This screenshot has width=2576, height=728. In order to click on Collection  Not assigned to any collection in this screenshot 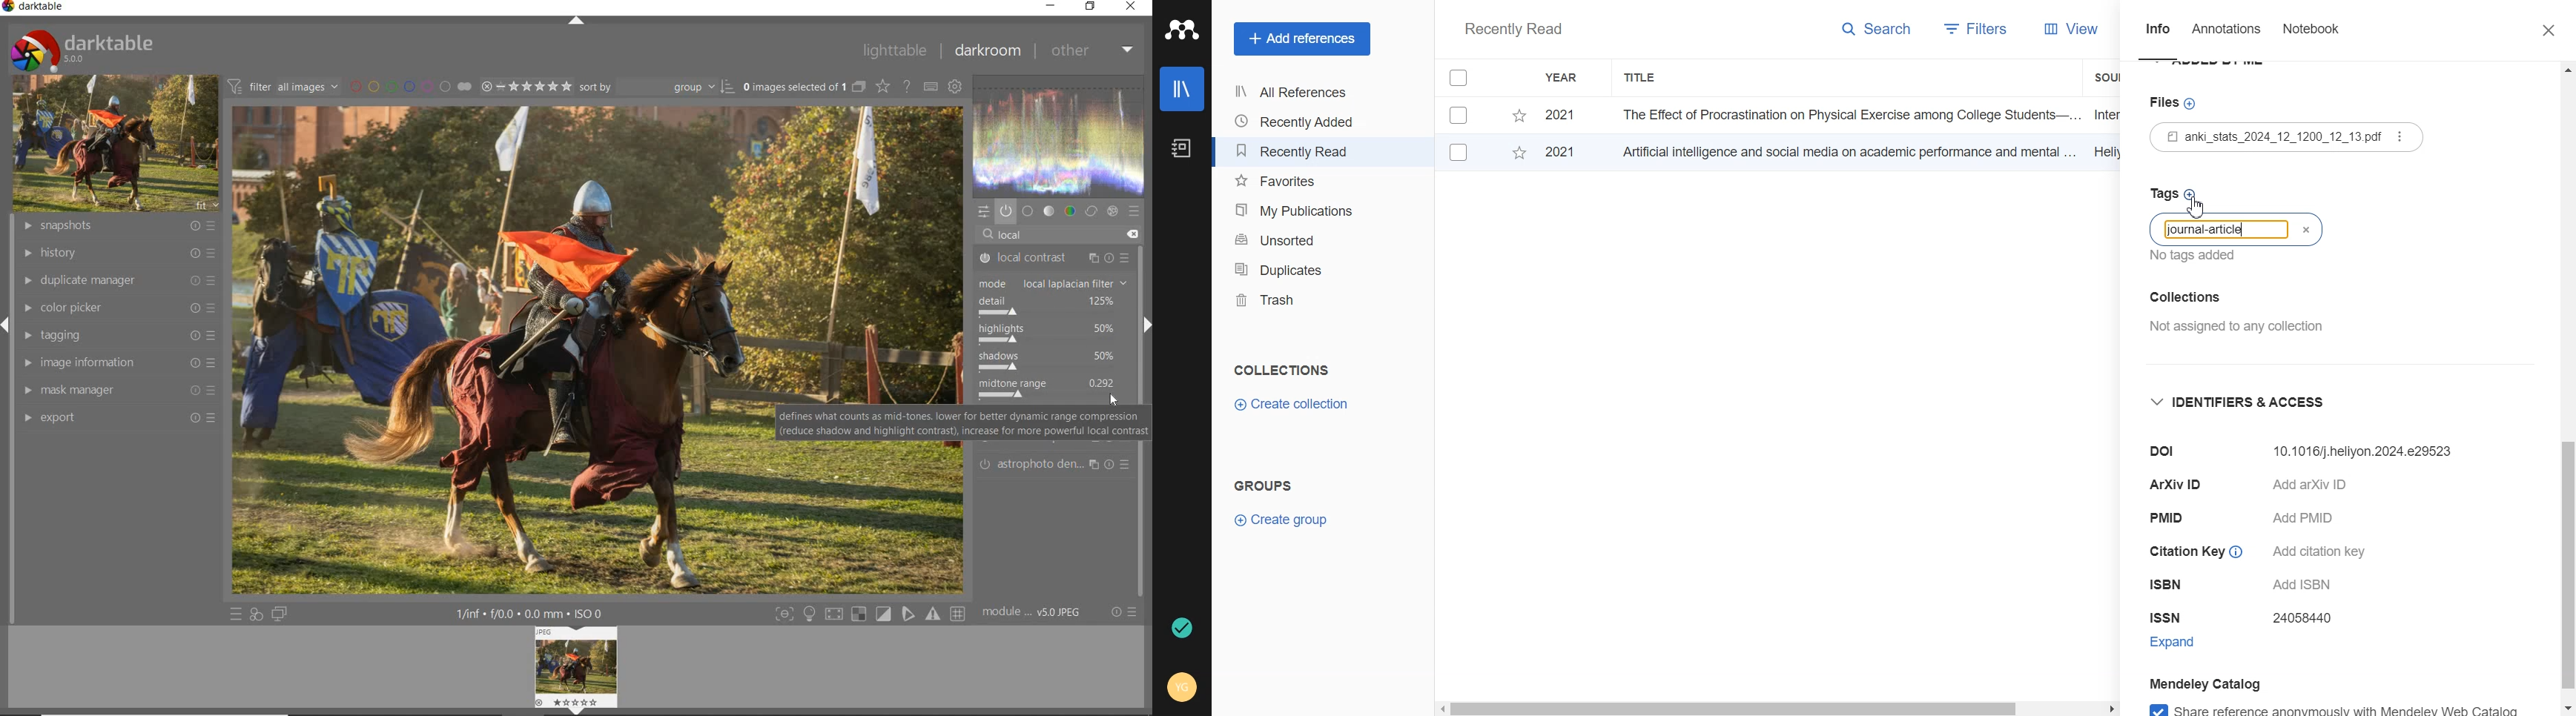, I will do `click(2233, 319)`.